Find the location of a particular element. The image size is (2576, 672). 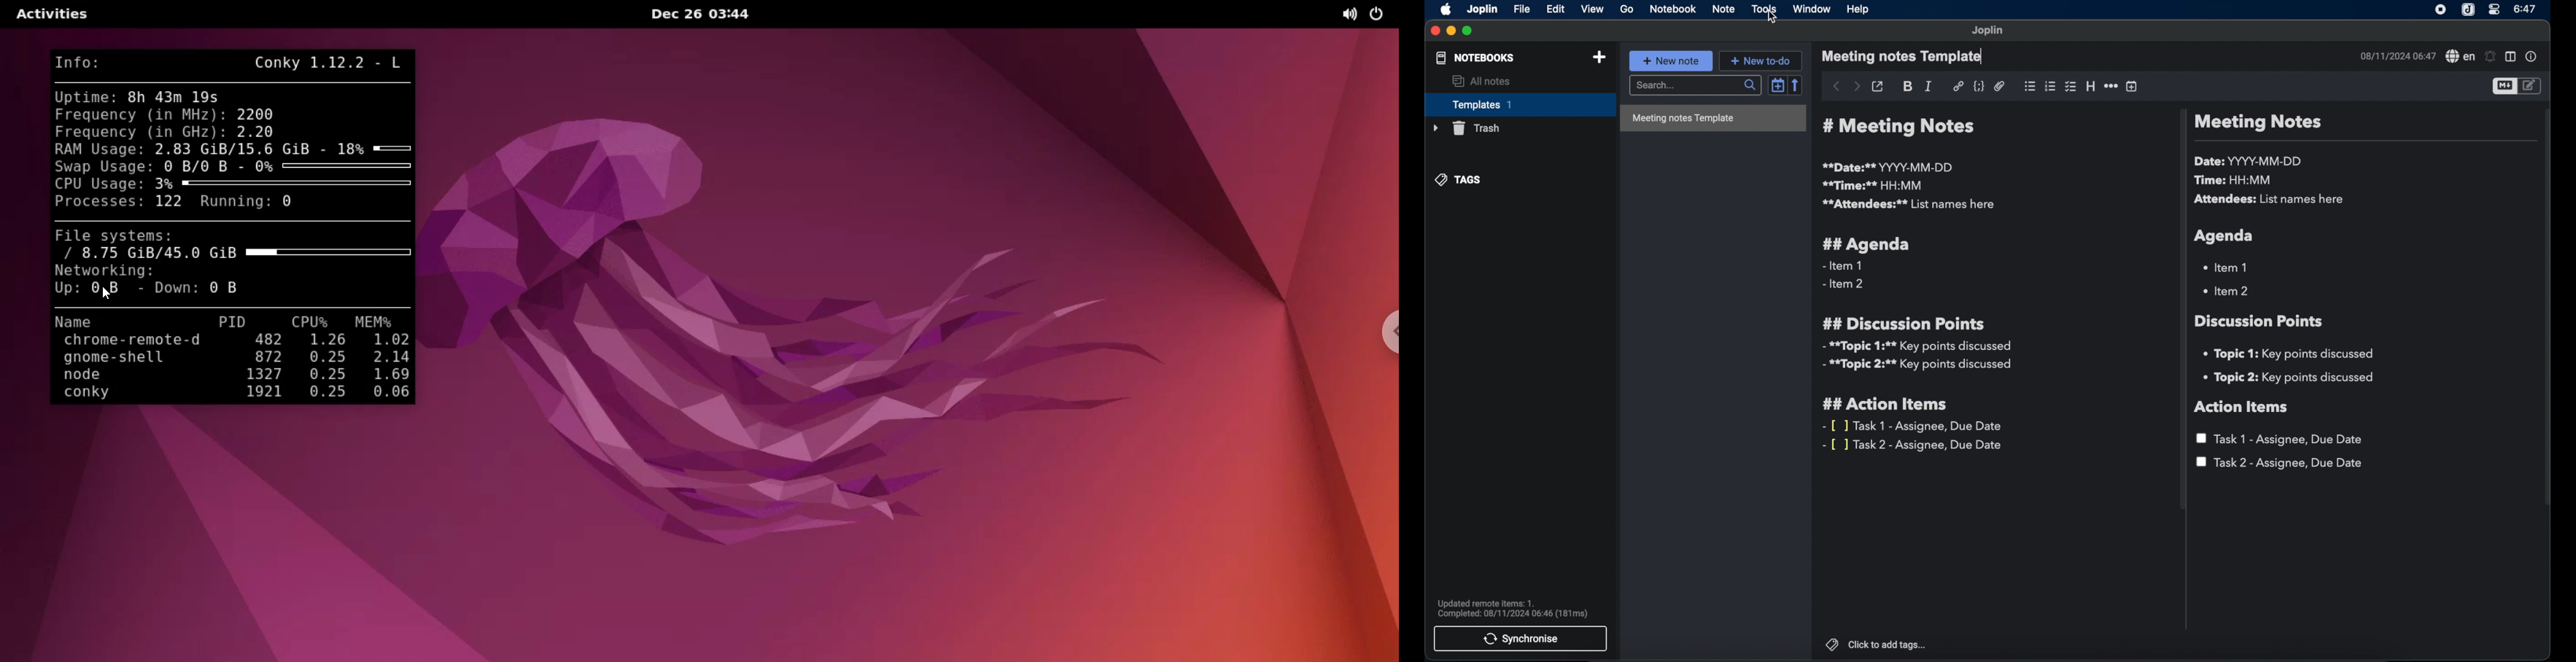

note is located at coordinates (1723, 9).